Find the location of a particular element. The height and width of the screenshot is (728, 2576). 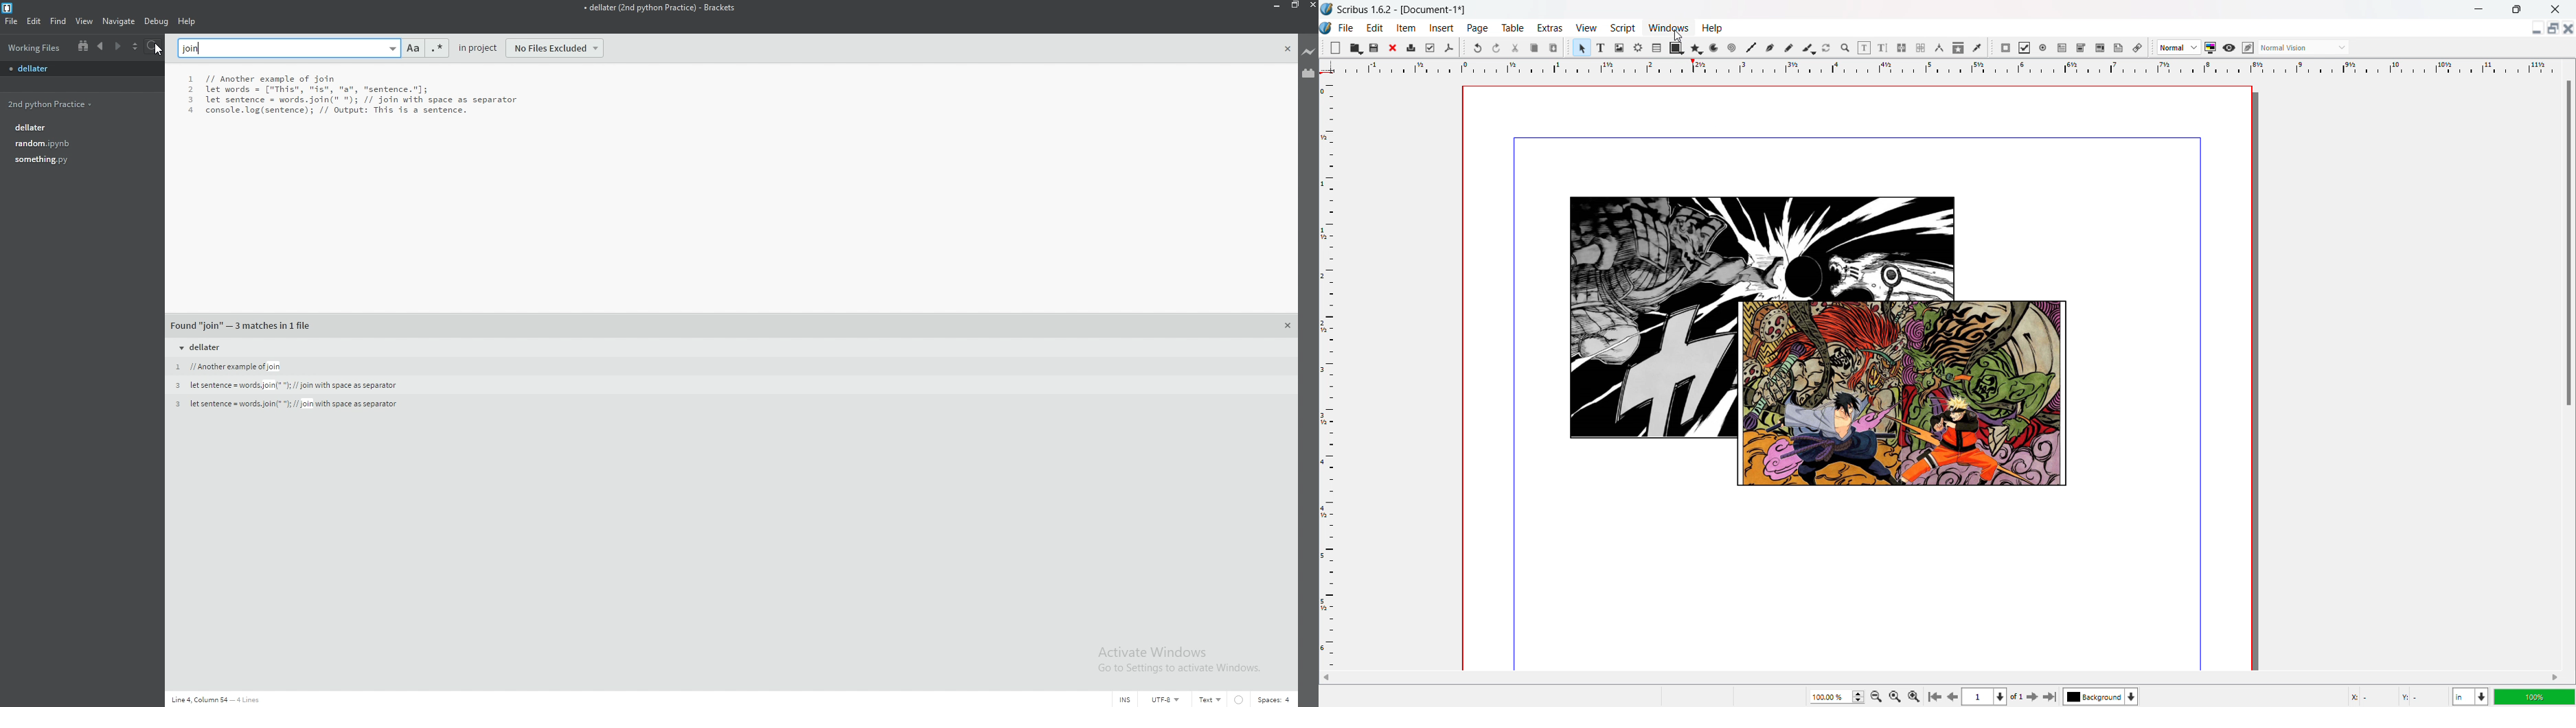

logo is located at coordinates (1326, 27).